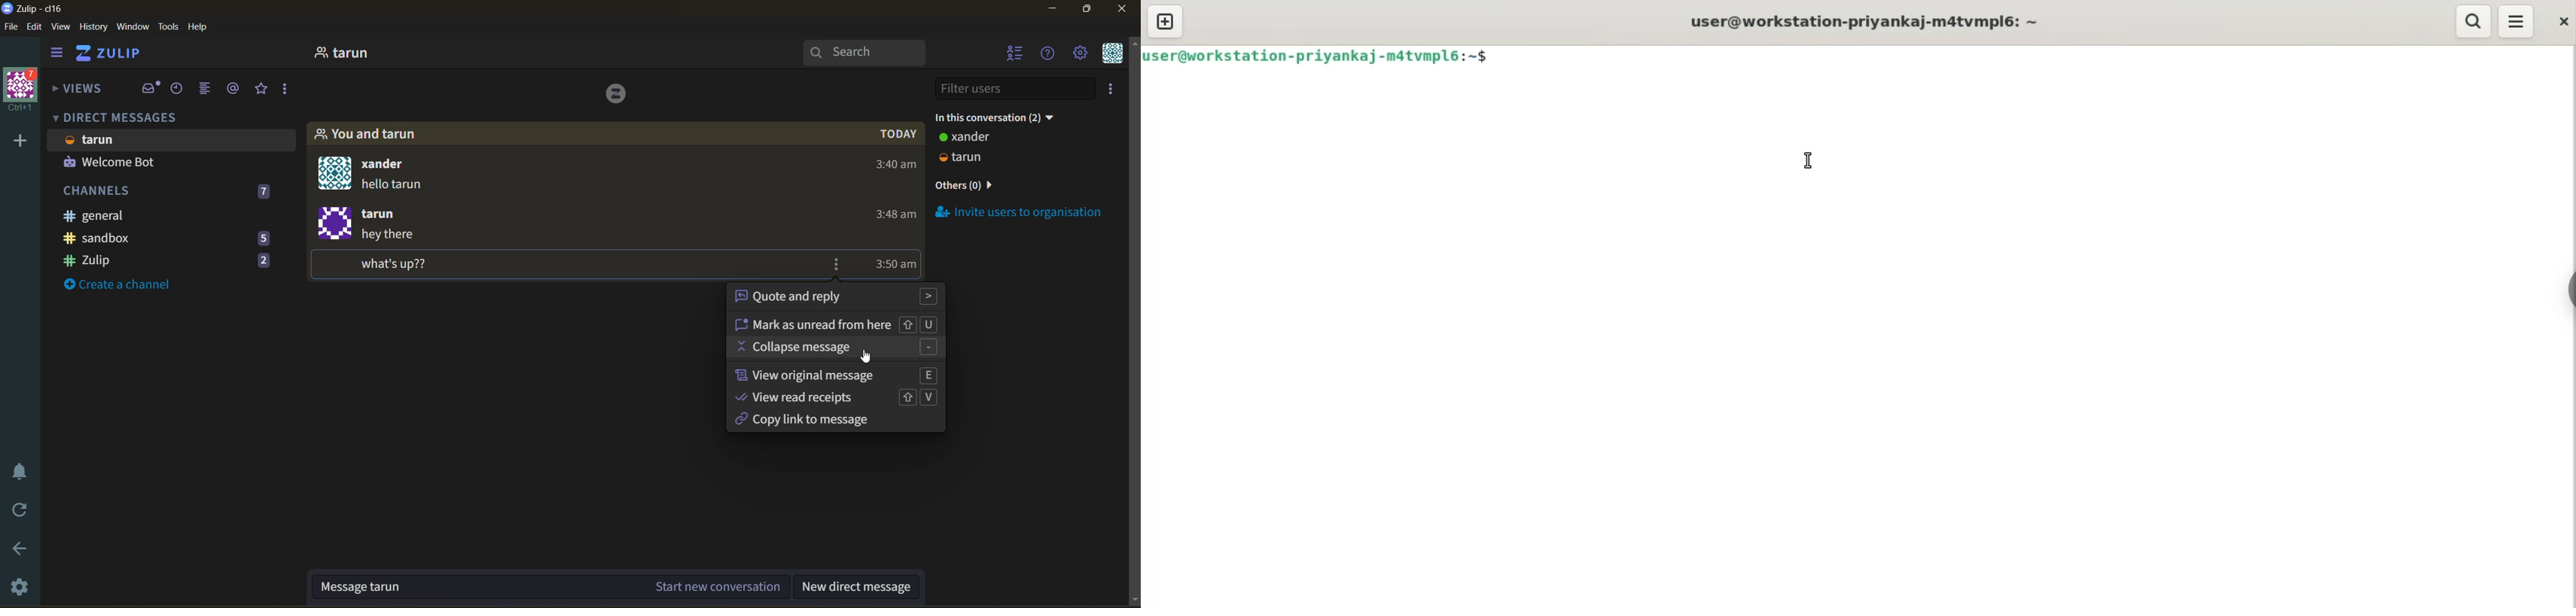  I want to click on message timestamp, so click(898, 266).